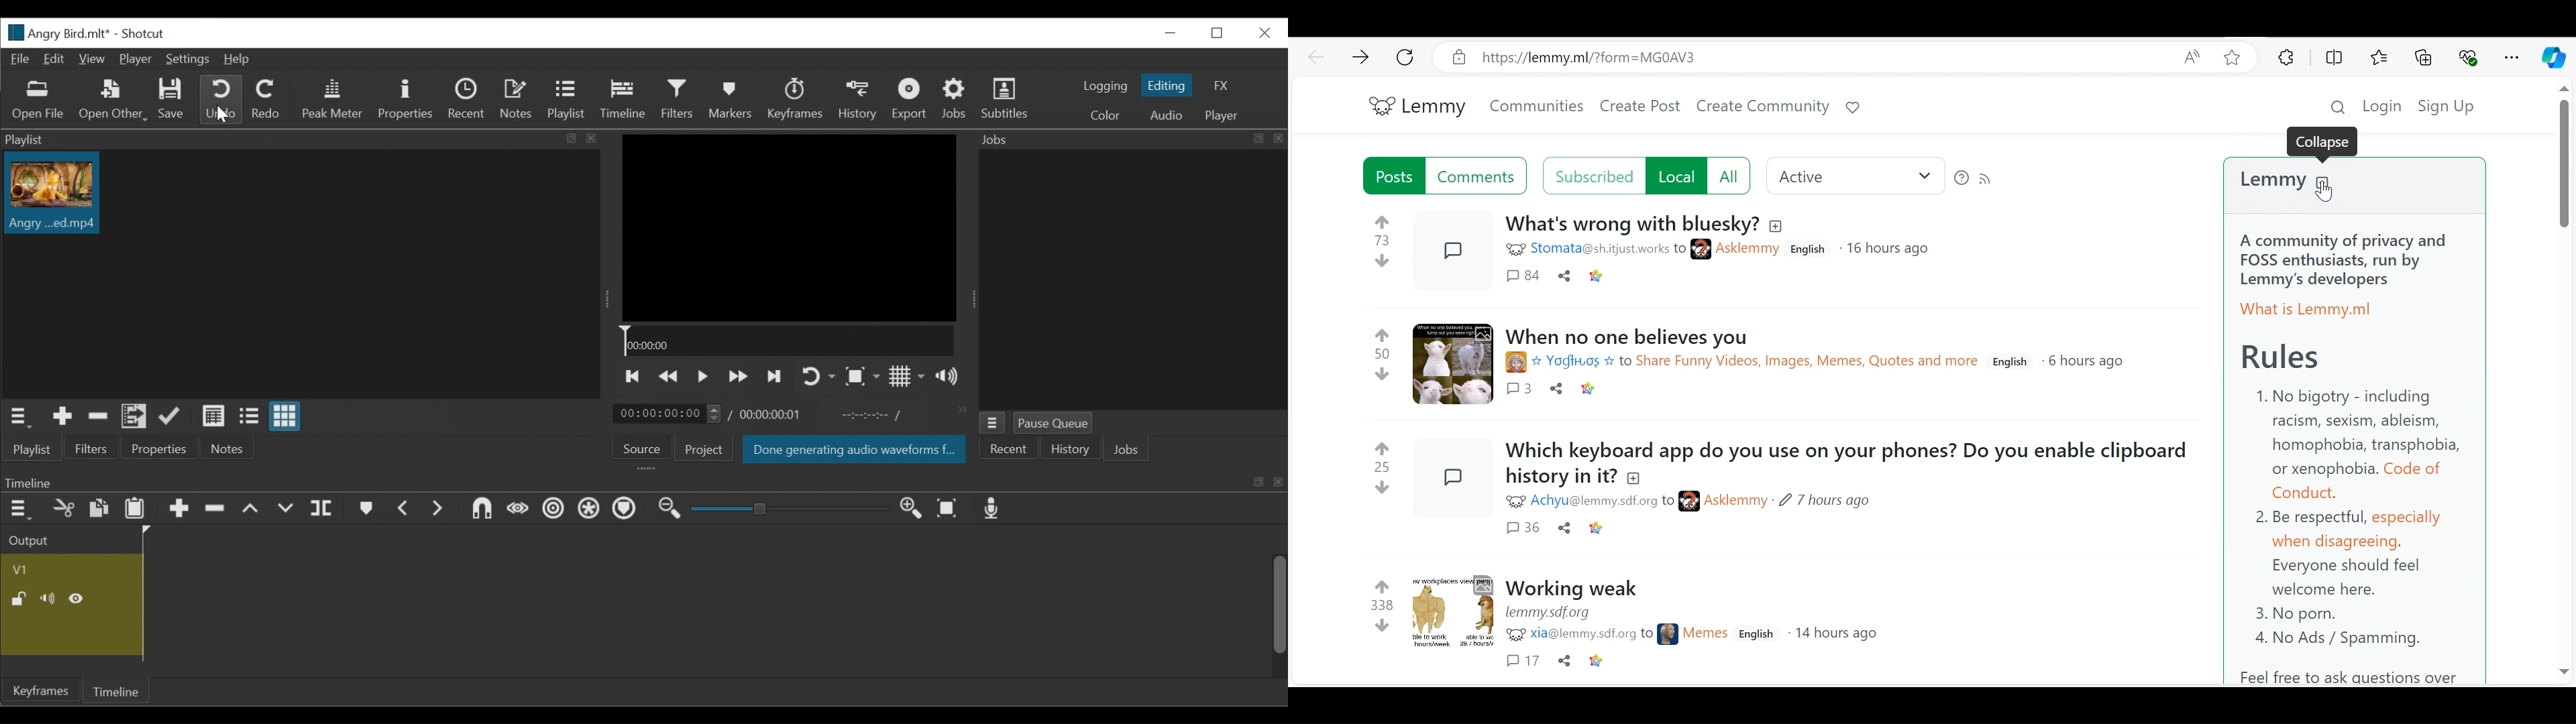  I want to click on Add the Source to the playlist, so click(62, 416).